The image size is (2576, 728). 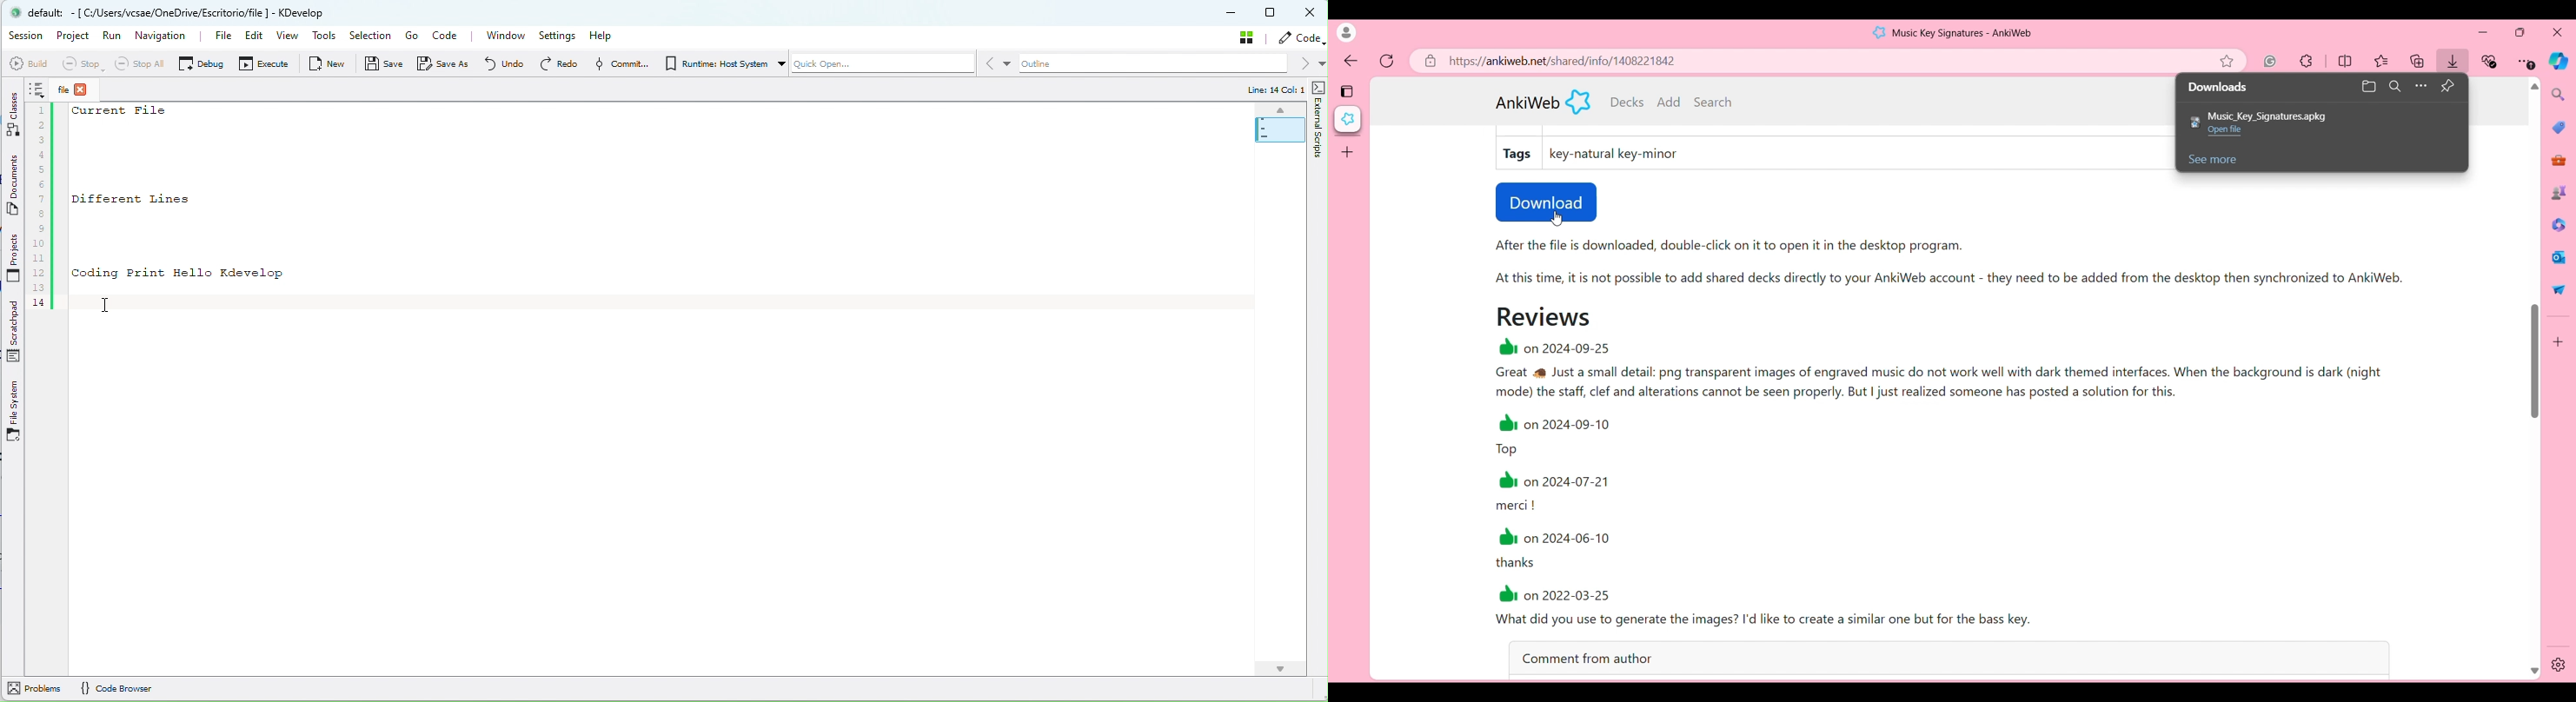 What do you see at coordinates (1544, 316) in the screenshot?
I see `Reviews` at bounding box center [1544, 316].